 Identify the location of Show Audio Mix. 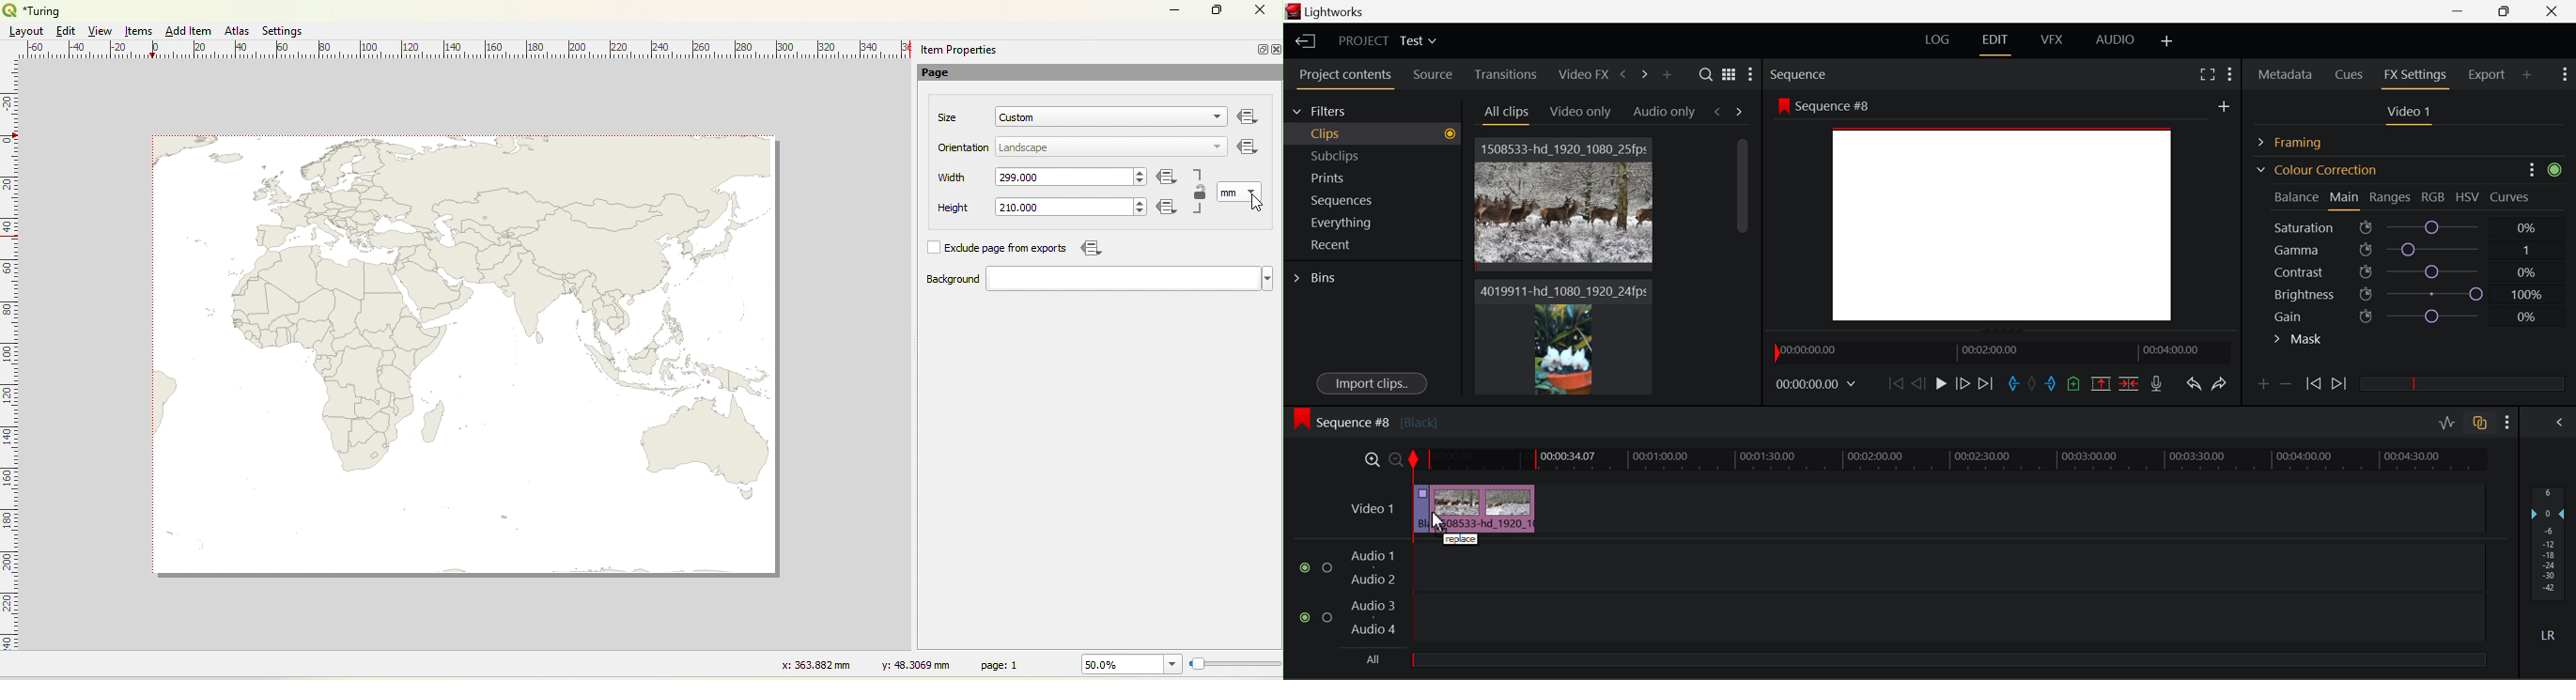
(2561, 421).